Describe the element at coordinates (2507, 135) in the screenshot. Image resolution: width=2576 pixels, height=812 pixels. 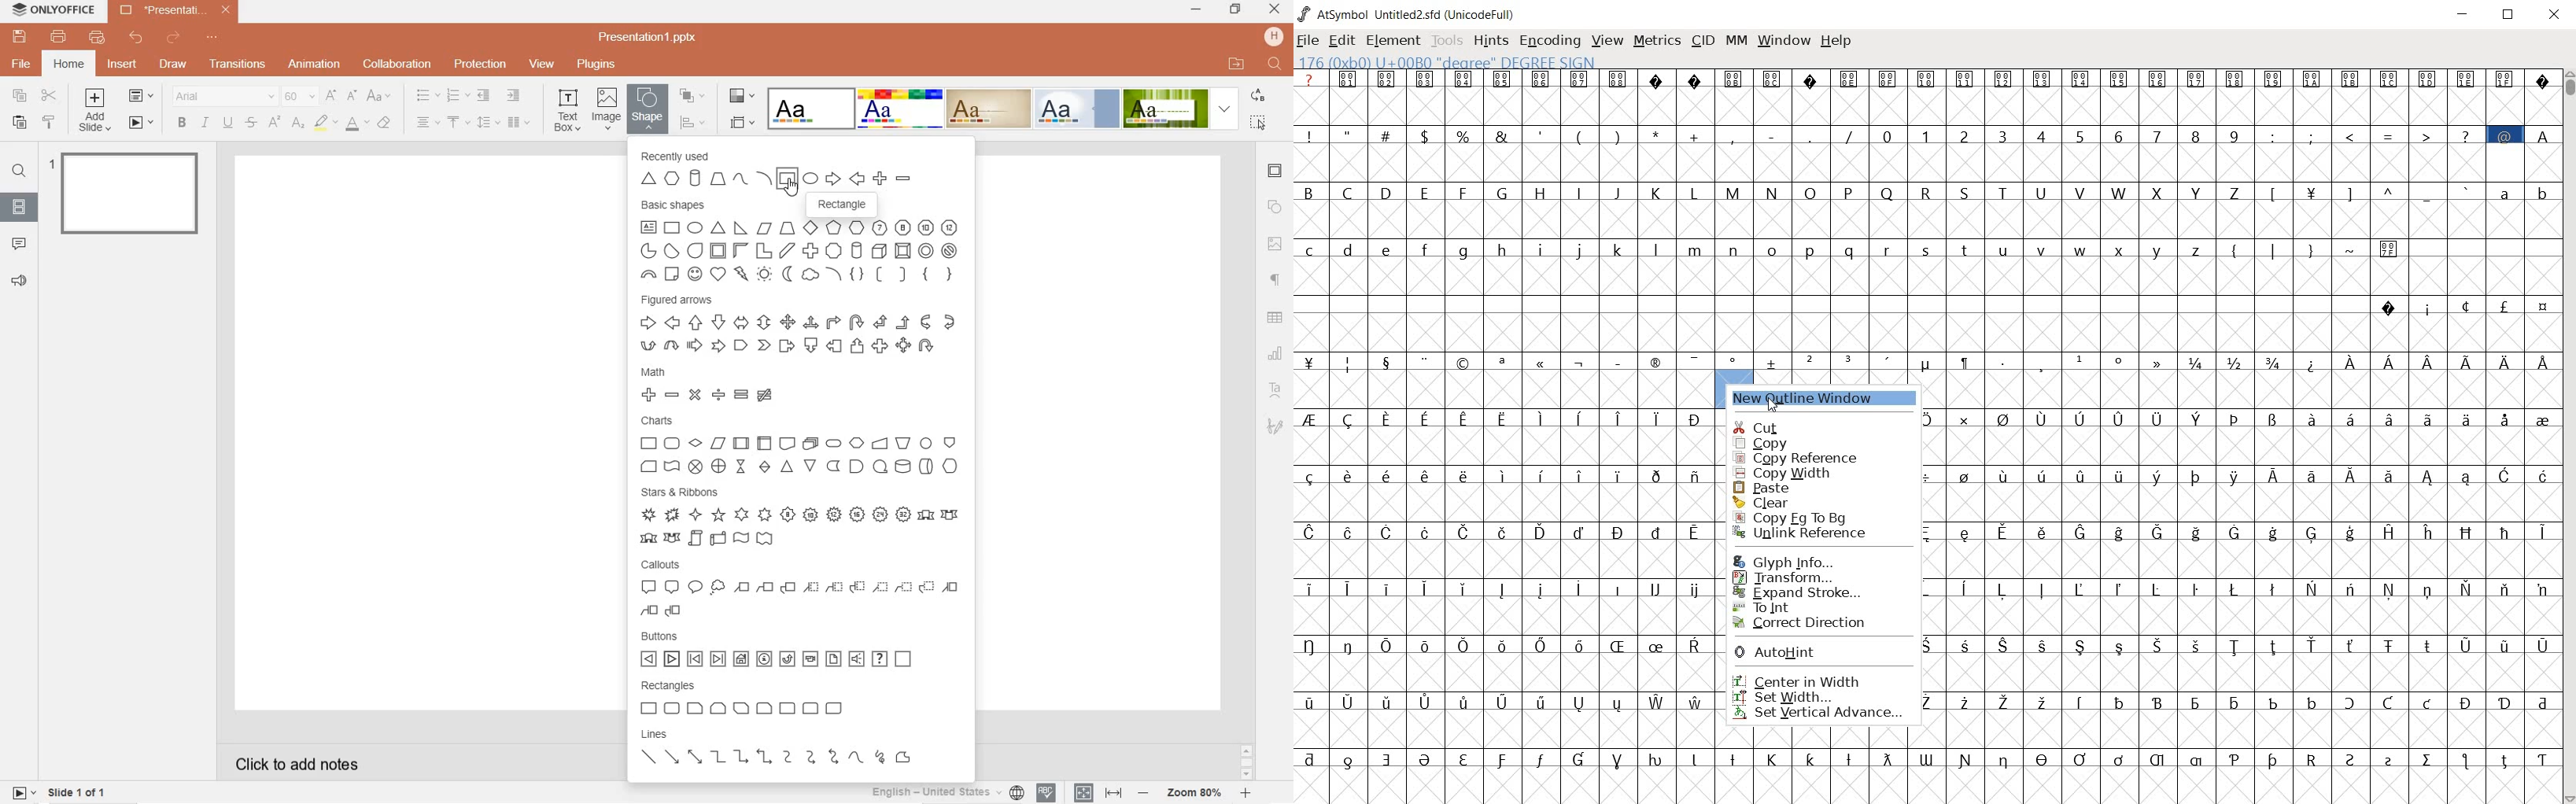
I see `@` at that location.